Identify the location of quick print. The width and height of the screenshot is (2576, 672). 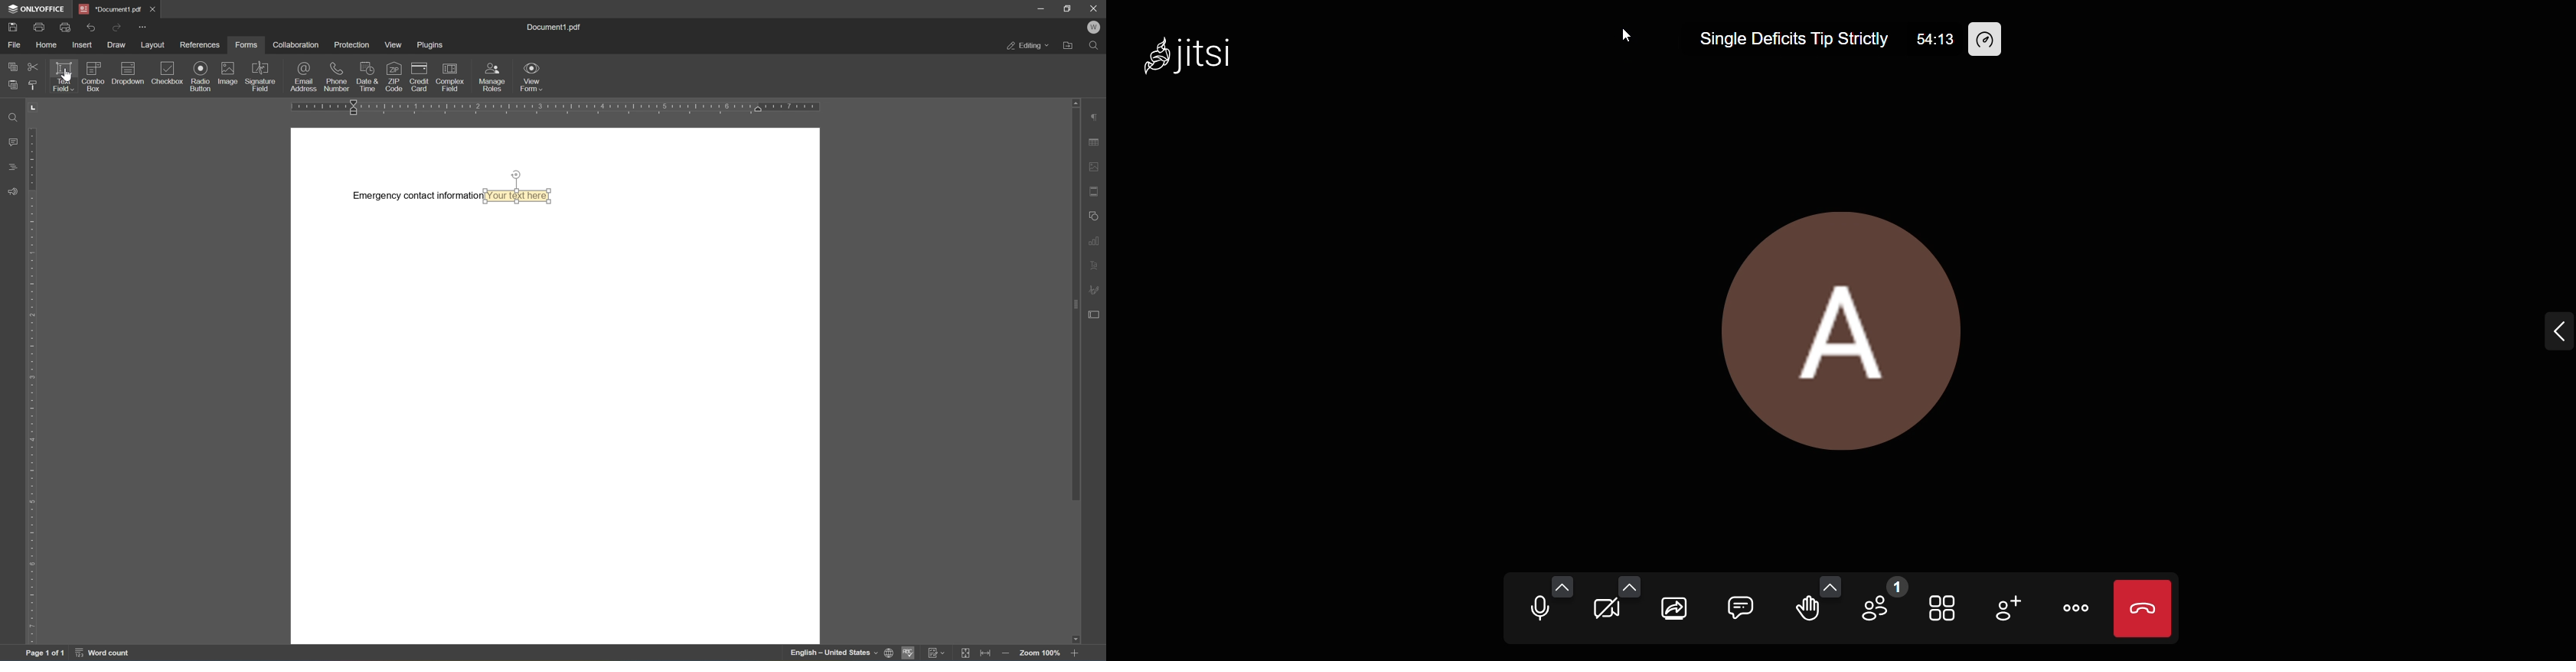
(64, 28).